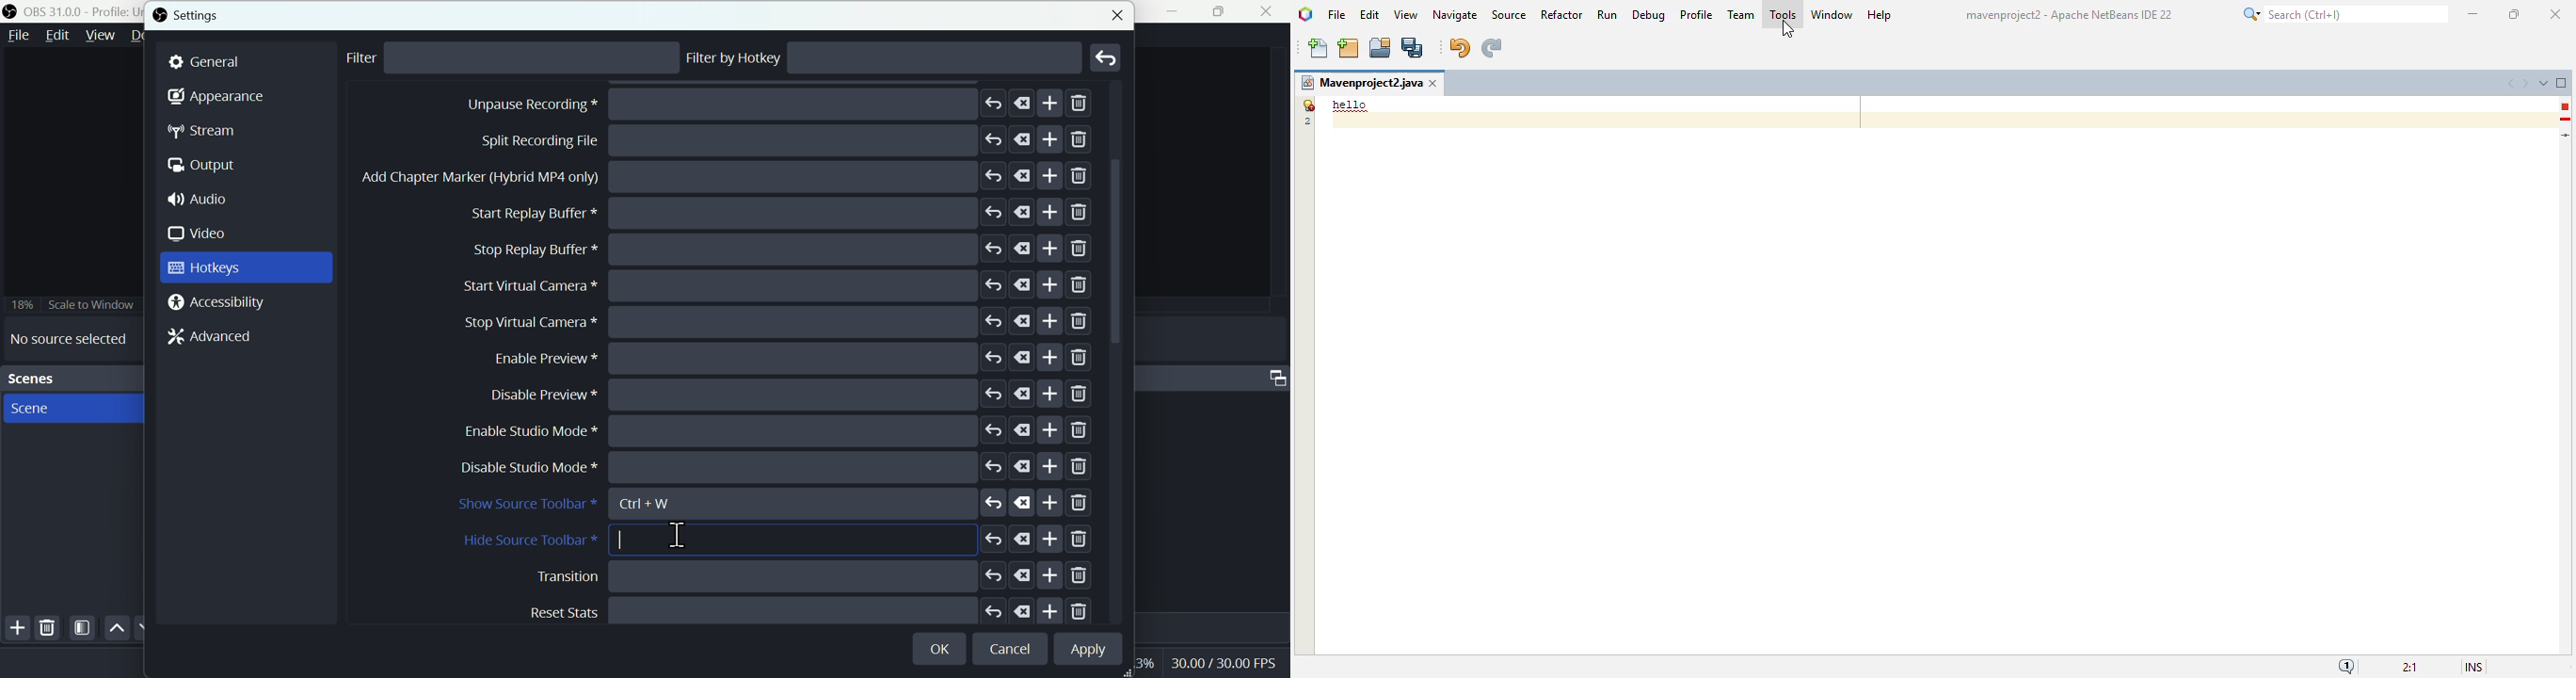 Image resolution: width=2576 pixels, height=700 pixels. What do you see at coordinates (729, 178) in the screenshot?
I see `Stop recording` at bounding box center [729, 178].